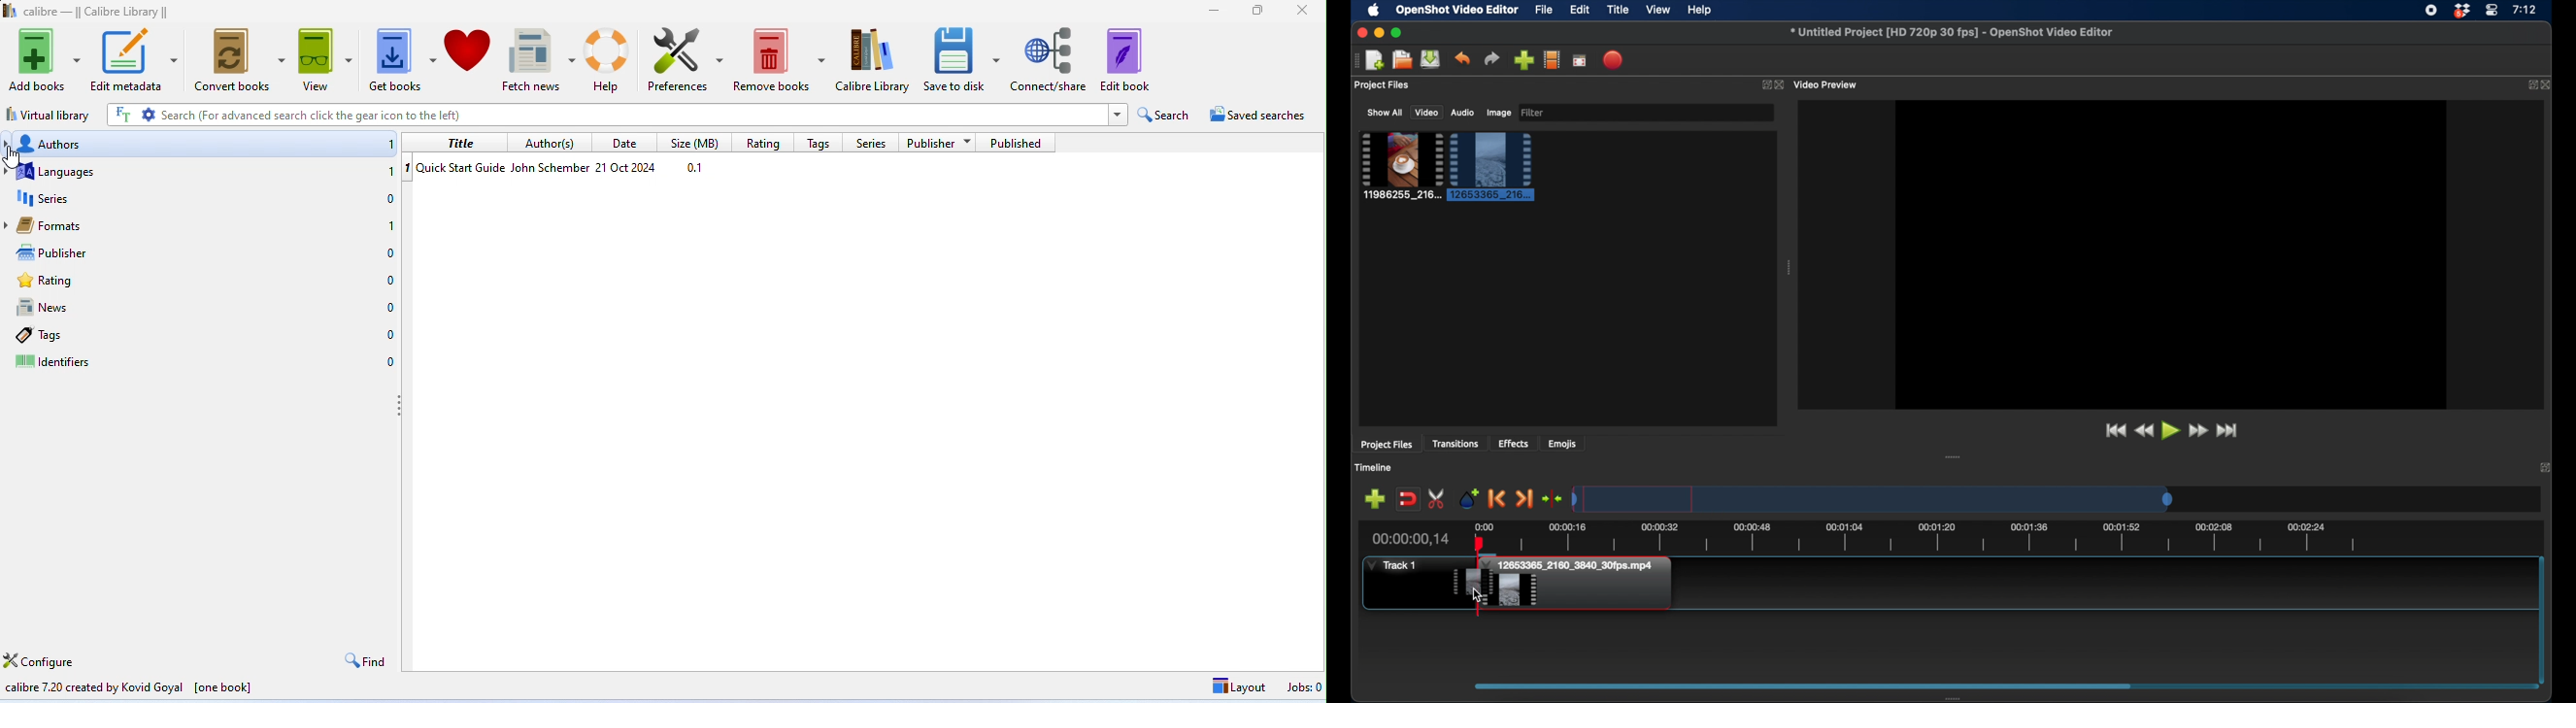 This screenshot has height=728, width=2576. What do you see at coordinates (1401, 60) in the screenshot?
I see `open project` at bounding box center [1401, 60].